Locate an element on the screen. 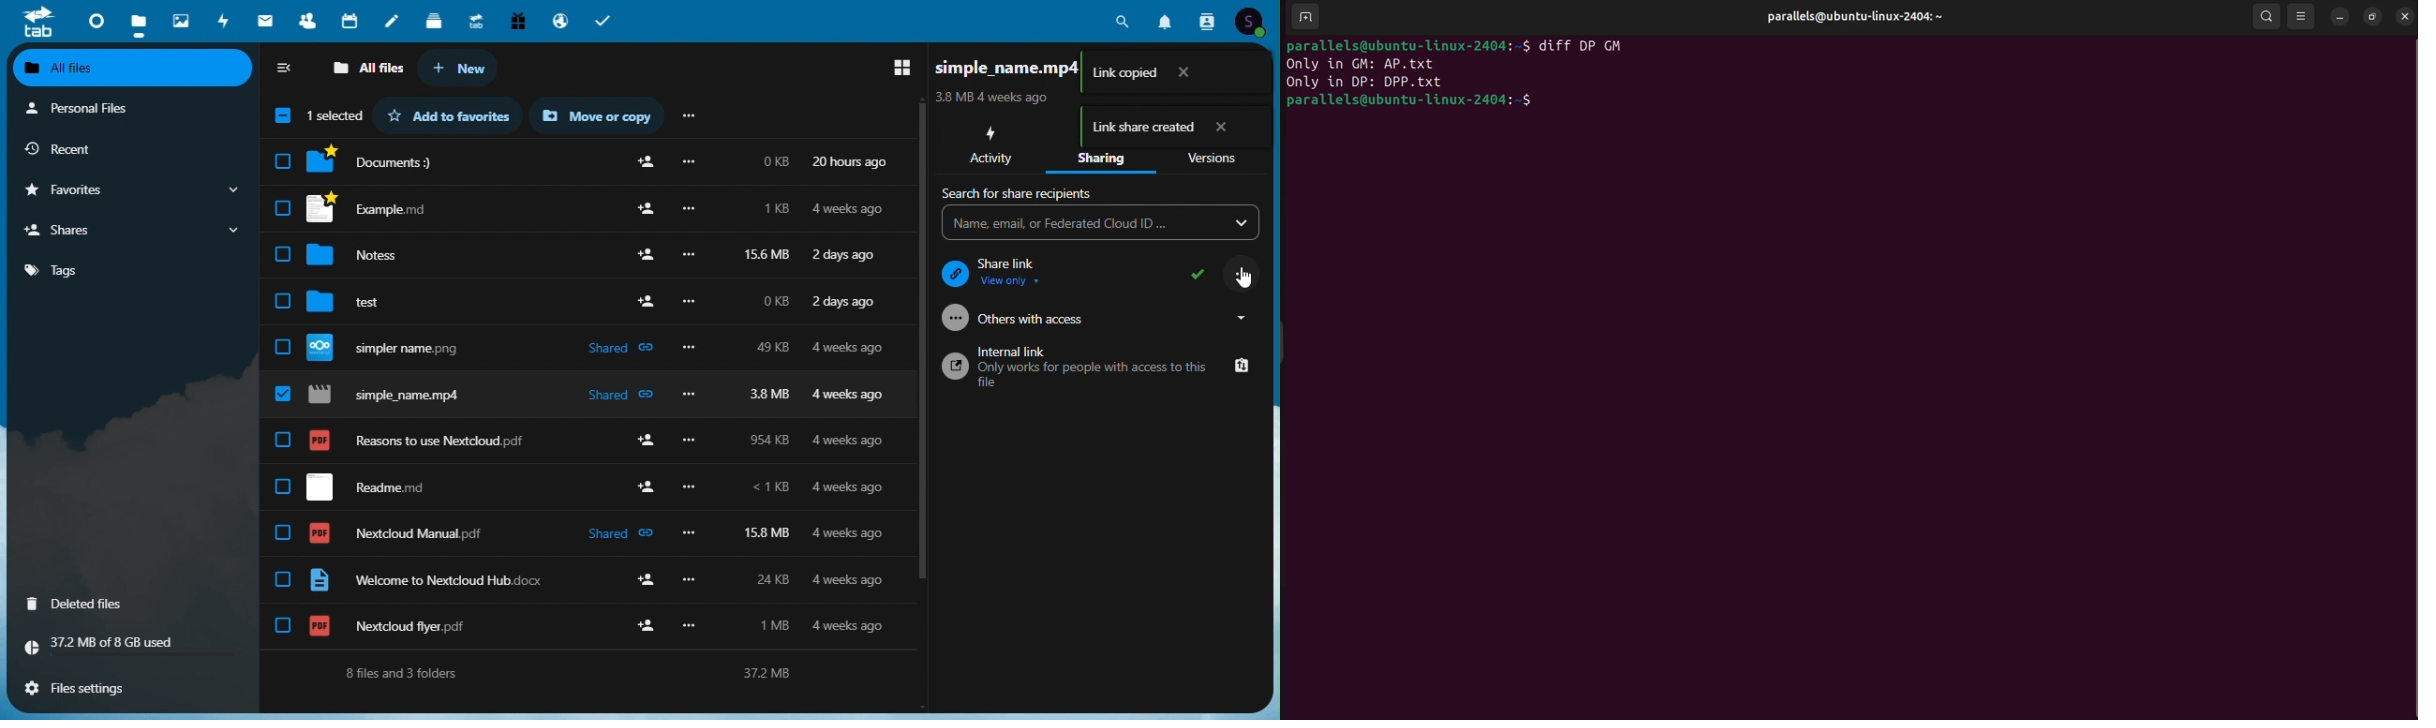 The image size is (2436, 728). Account icon is located at coordinates (1253, 22).